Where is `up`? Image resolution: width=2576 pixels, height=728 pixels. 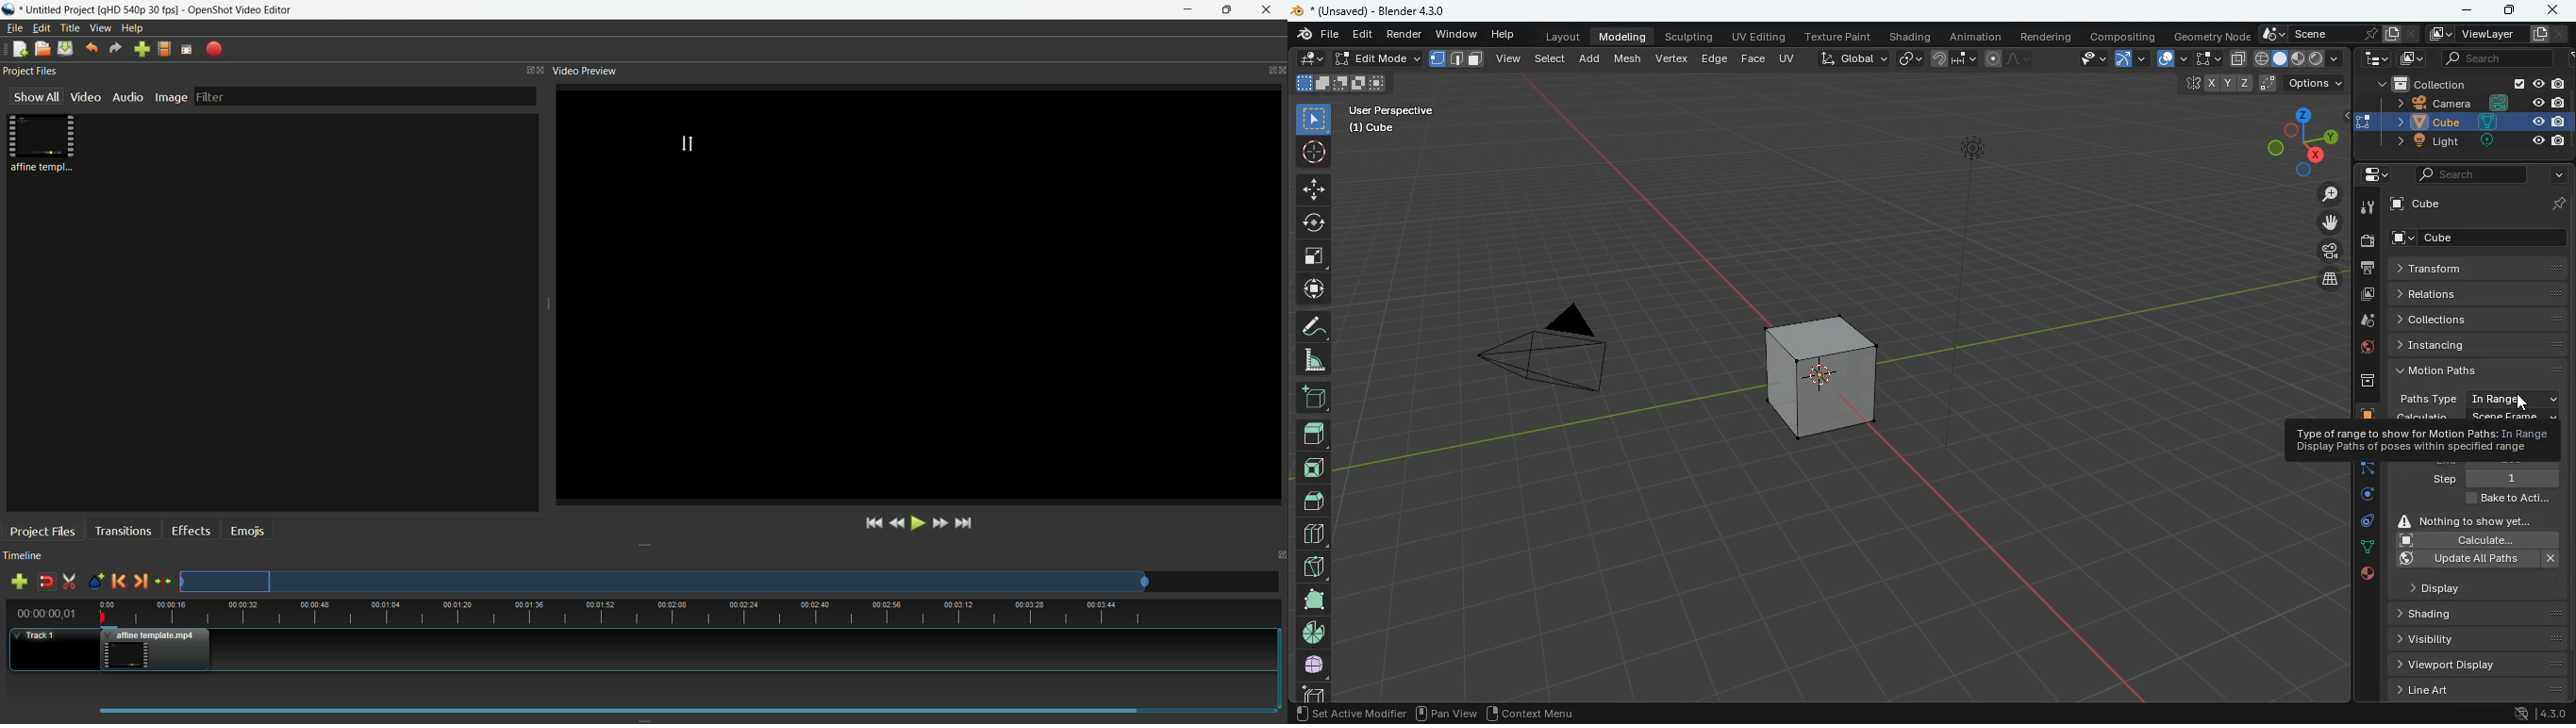 up is located at coordinates (1313, 428).